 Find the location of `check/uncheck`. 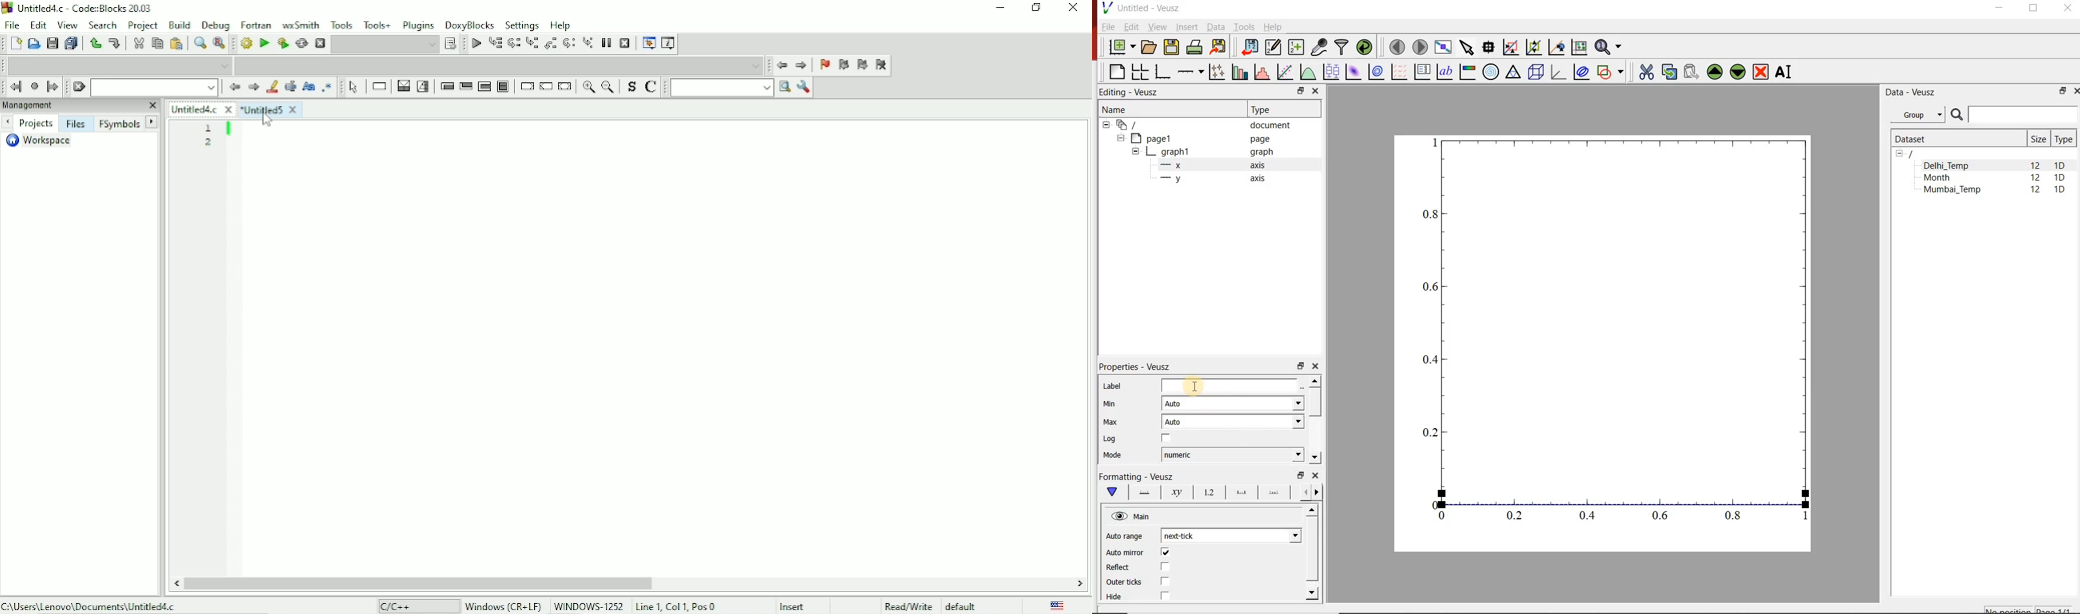

check/uncheck is located at coordinates (1166, 439).